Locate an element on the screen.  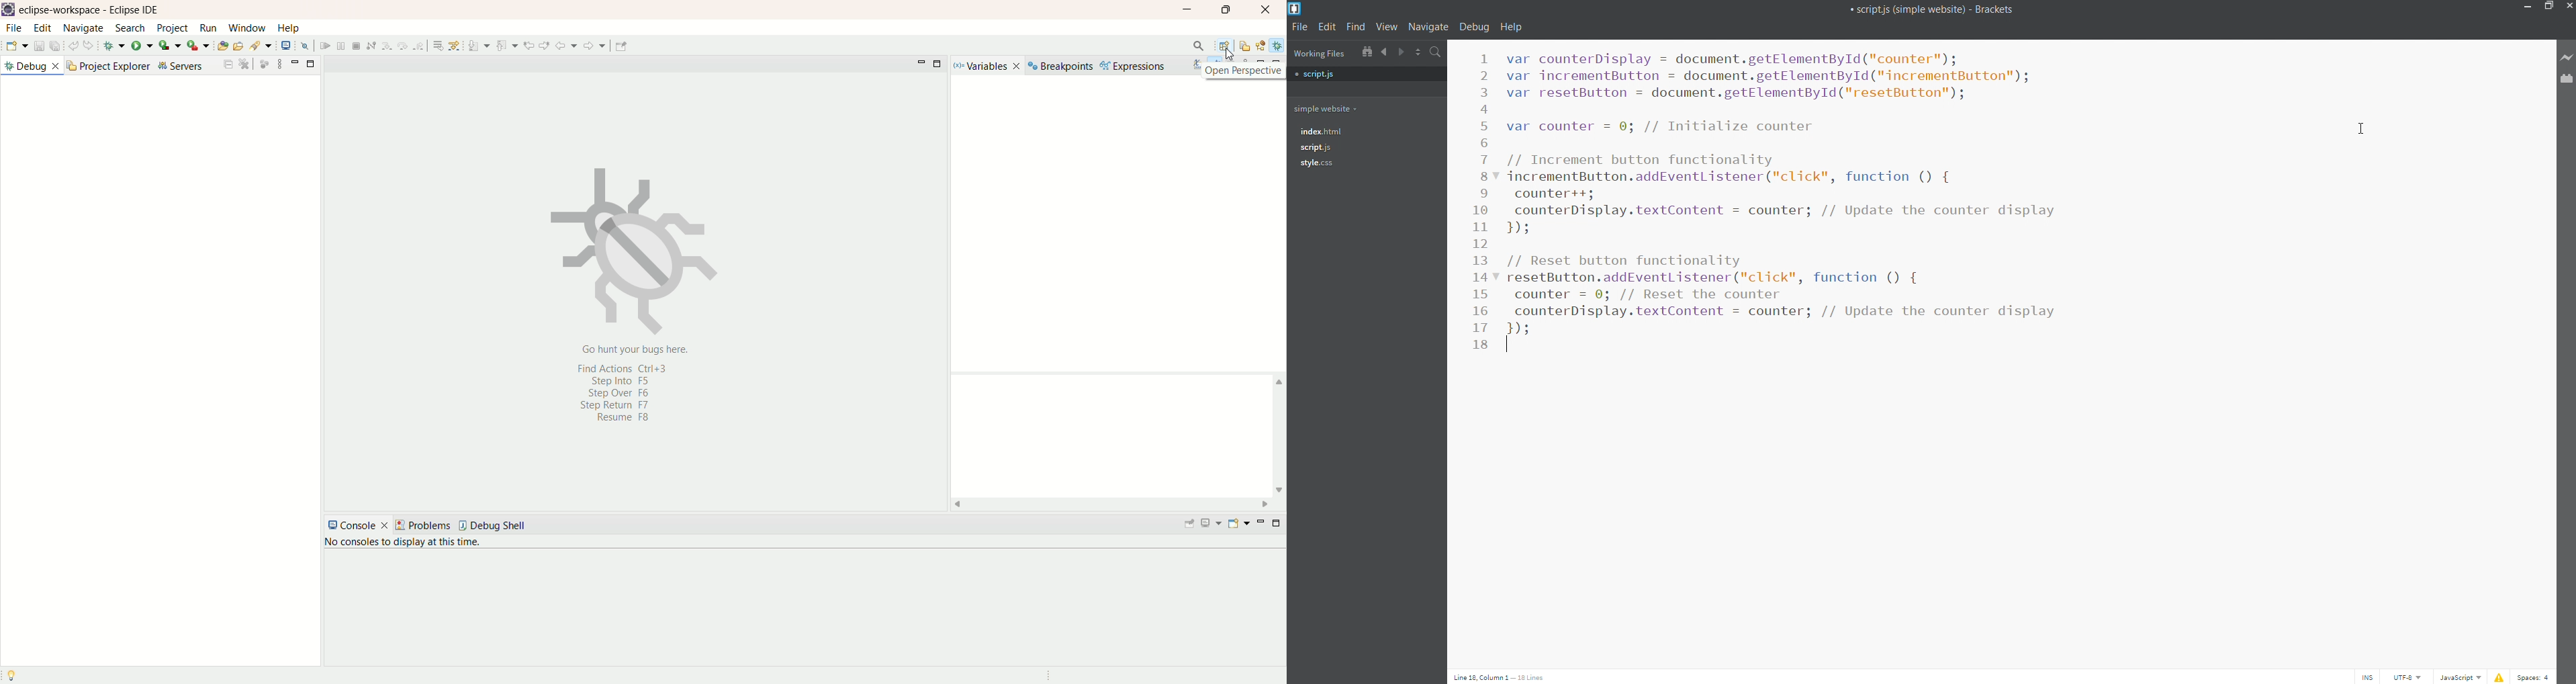
minimize is located at coordinates (2530, 6).